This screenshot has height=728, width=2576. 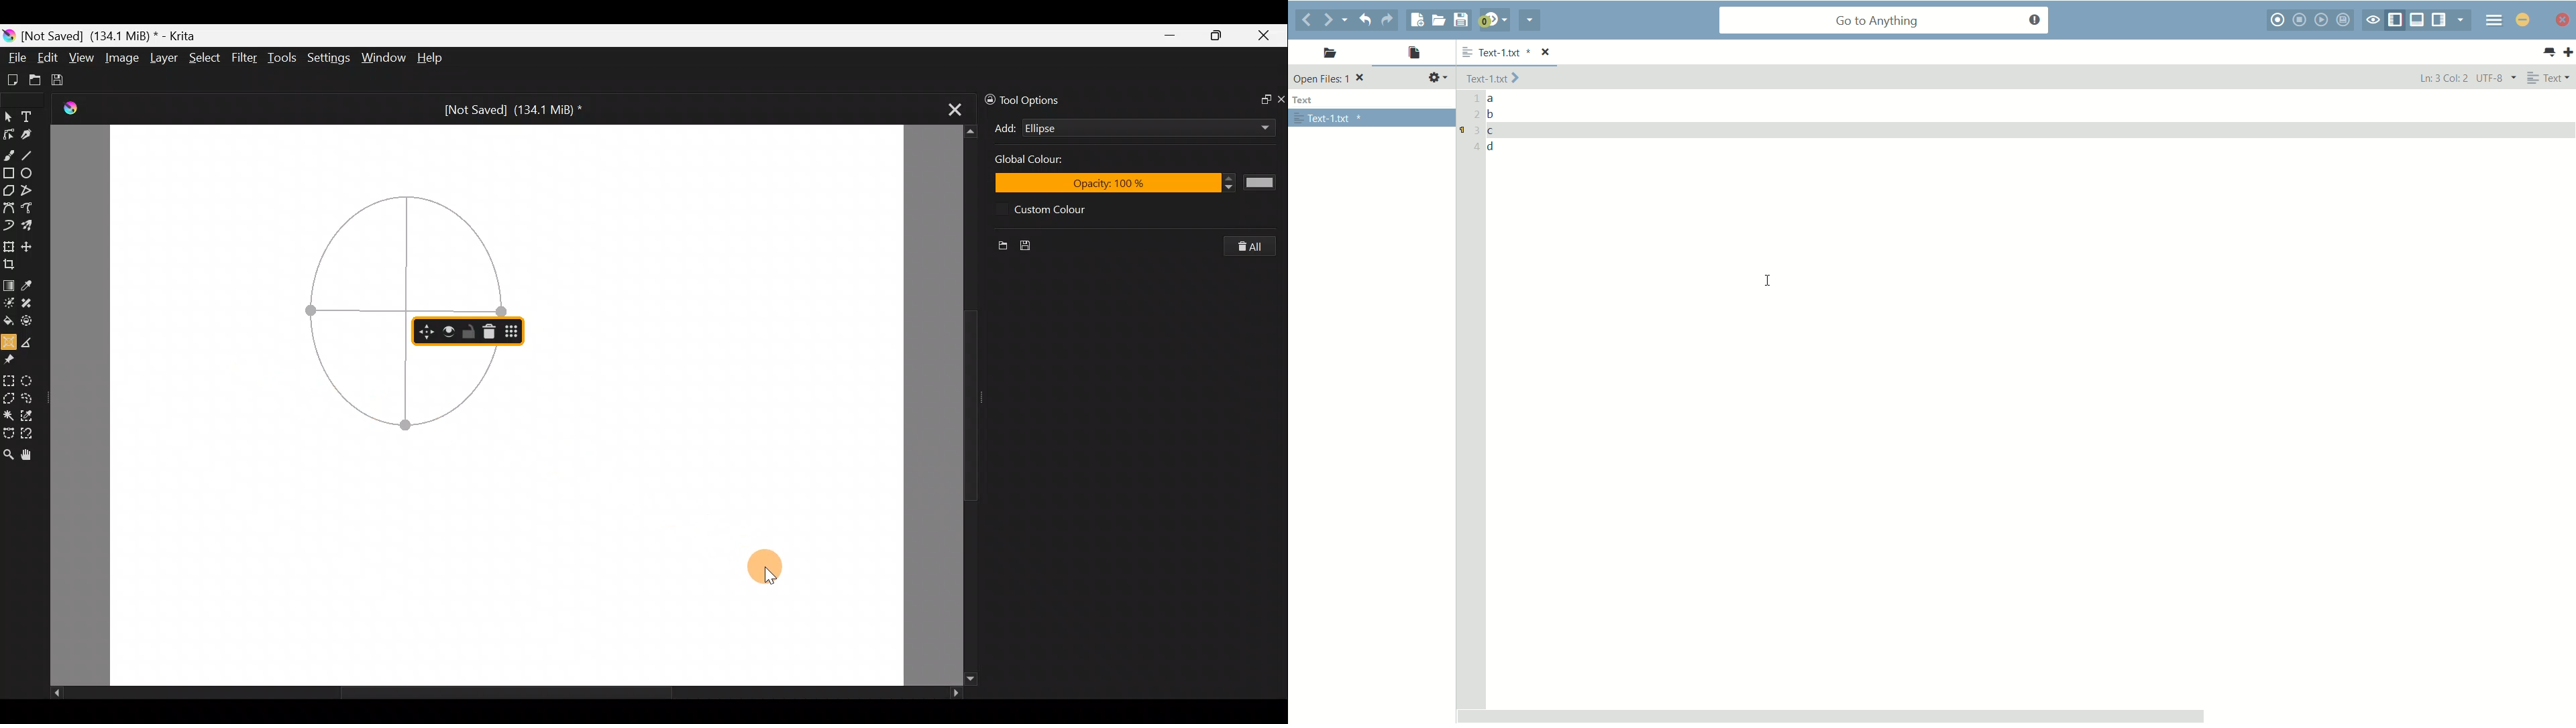 What do you see at coordinates (34, 379) in the screenshot?
I see `Elliptical selection tool` at bounding box center [34, 379].